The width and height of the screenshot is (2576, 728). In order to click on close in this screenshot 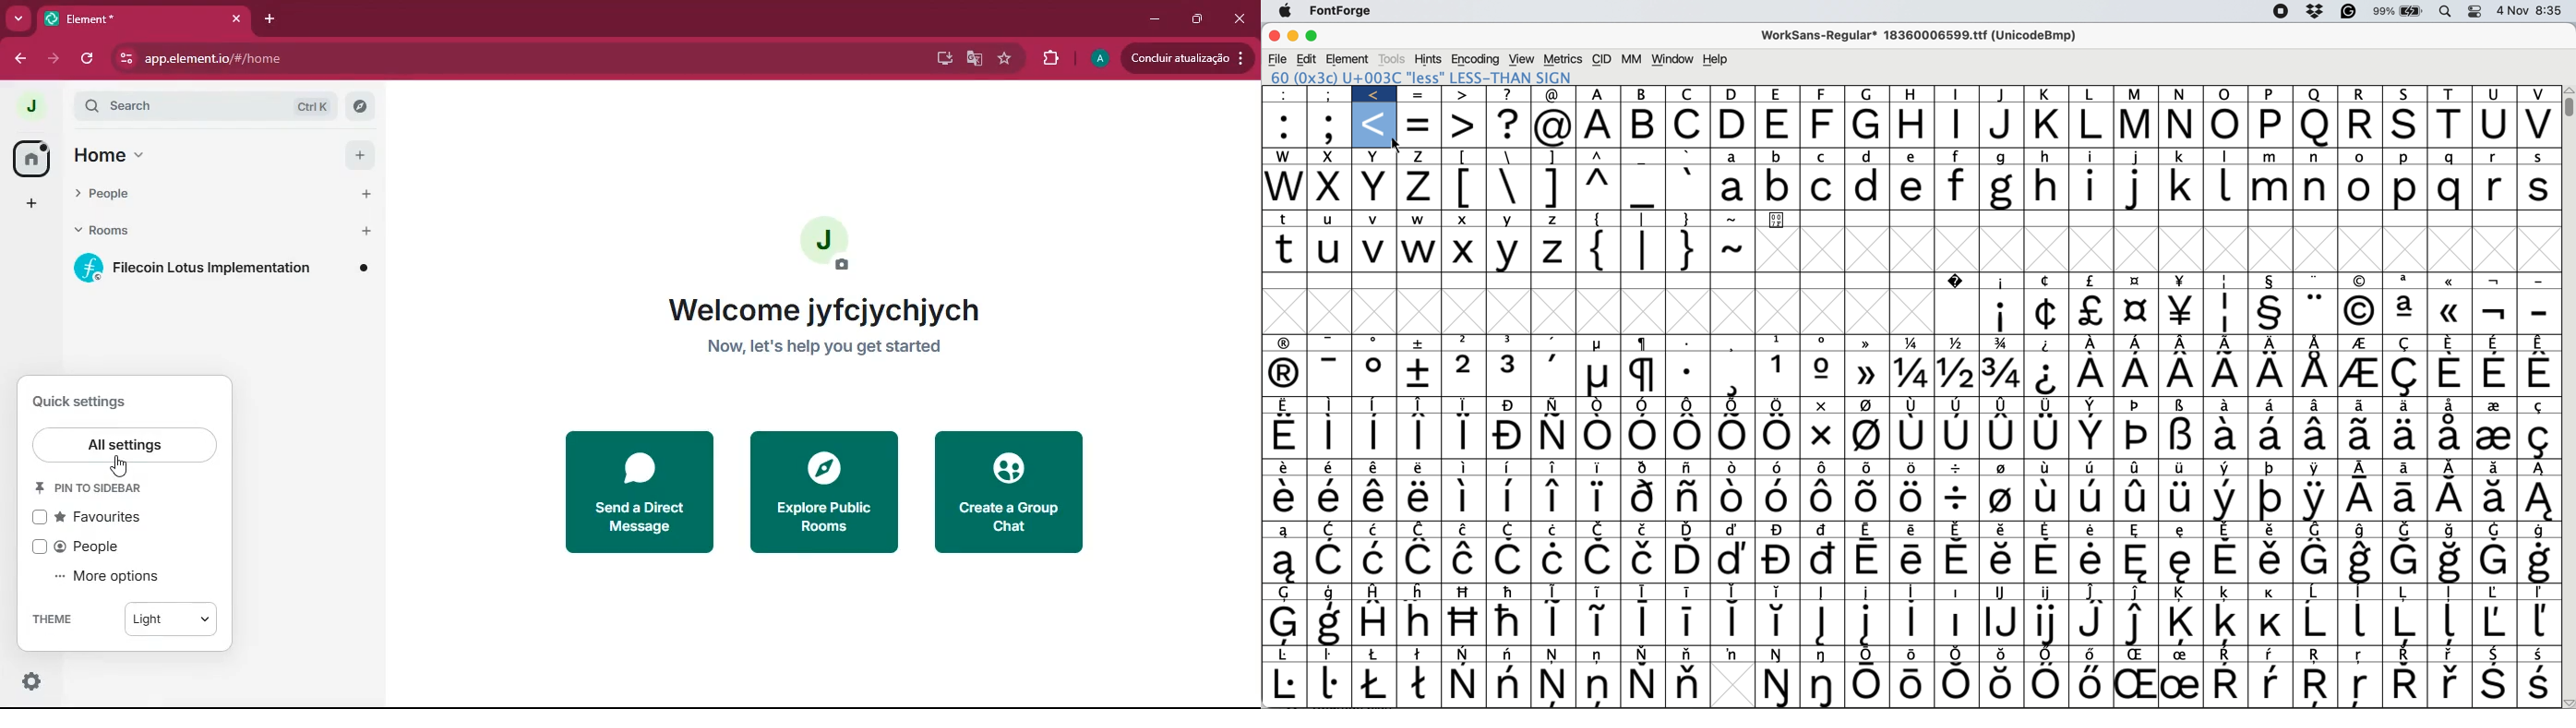, I will do `click(1271, 37)`.